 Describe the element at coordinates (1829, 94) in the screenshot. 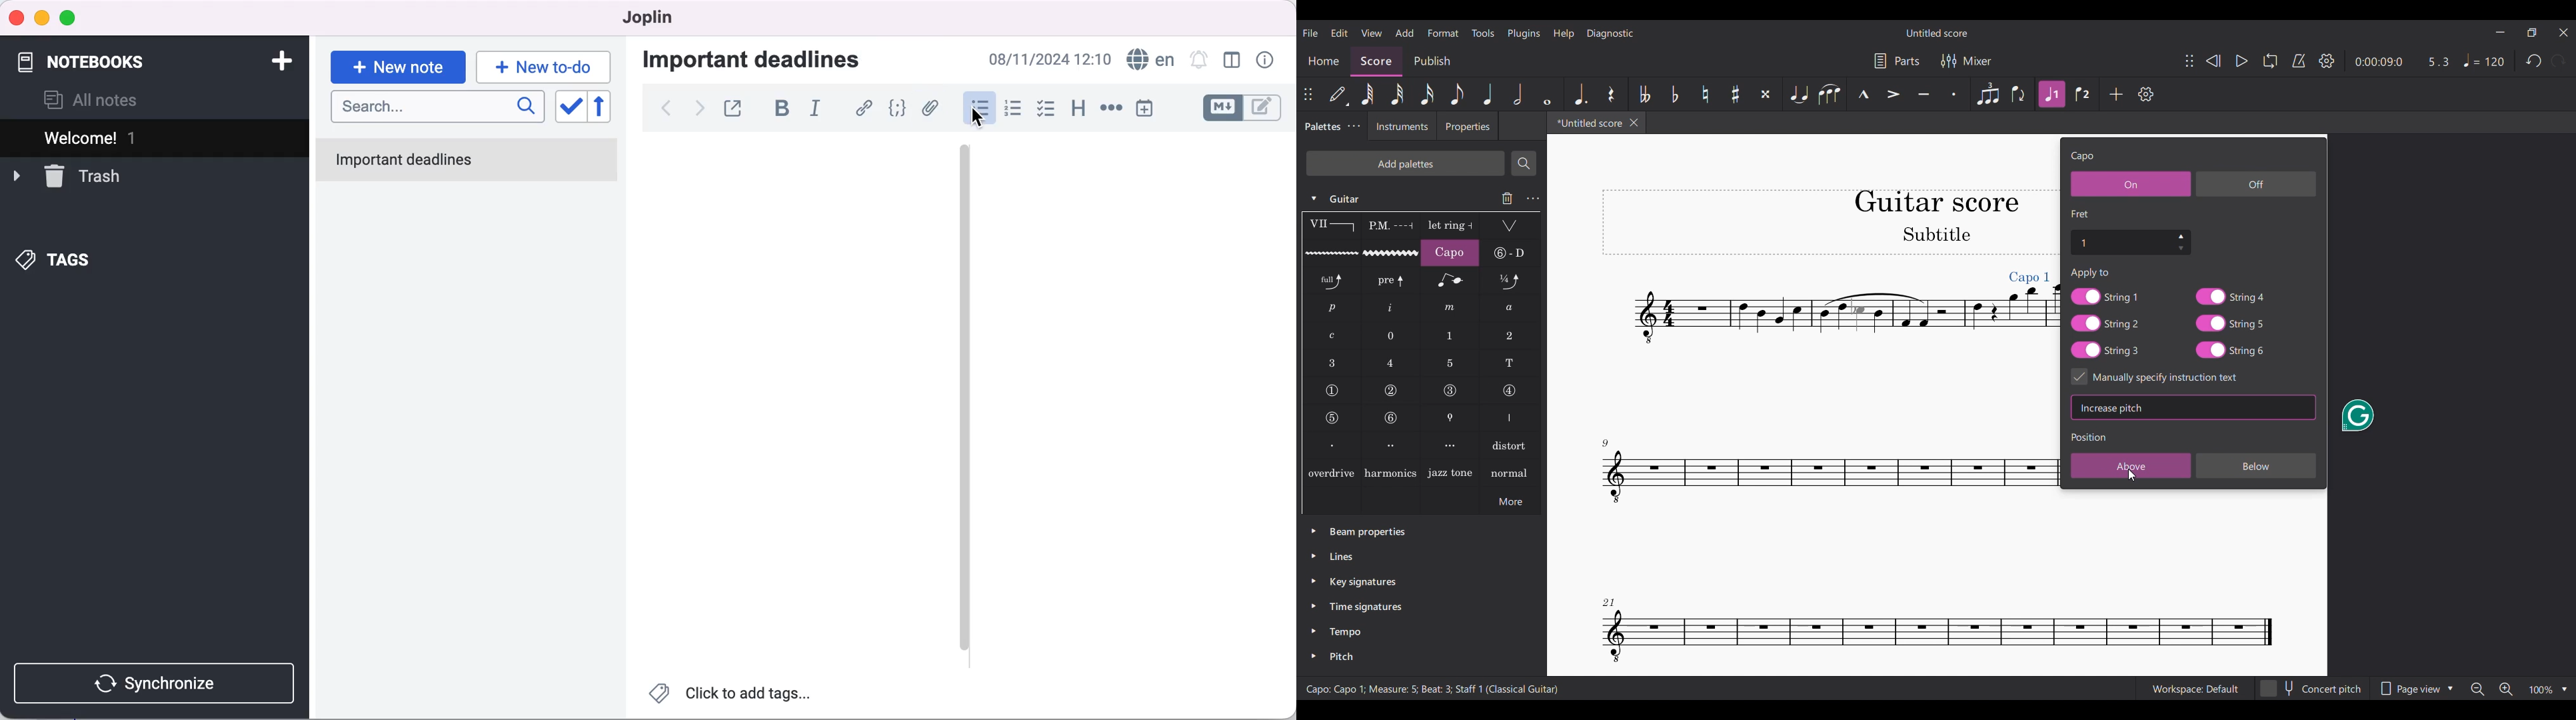

I see `Slur` at that location.